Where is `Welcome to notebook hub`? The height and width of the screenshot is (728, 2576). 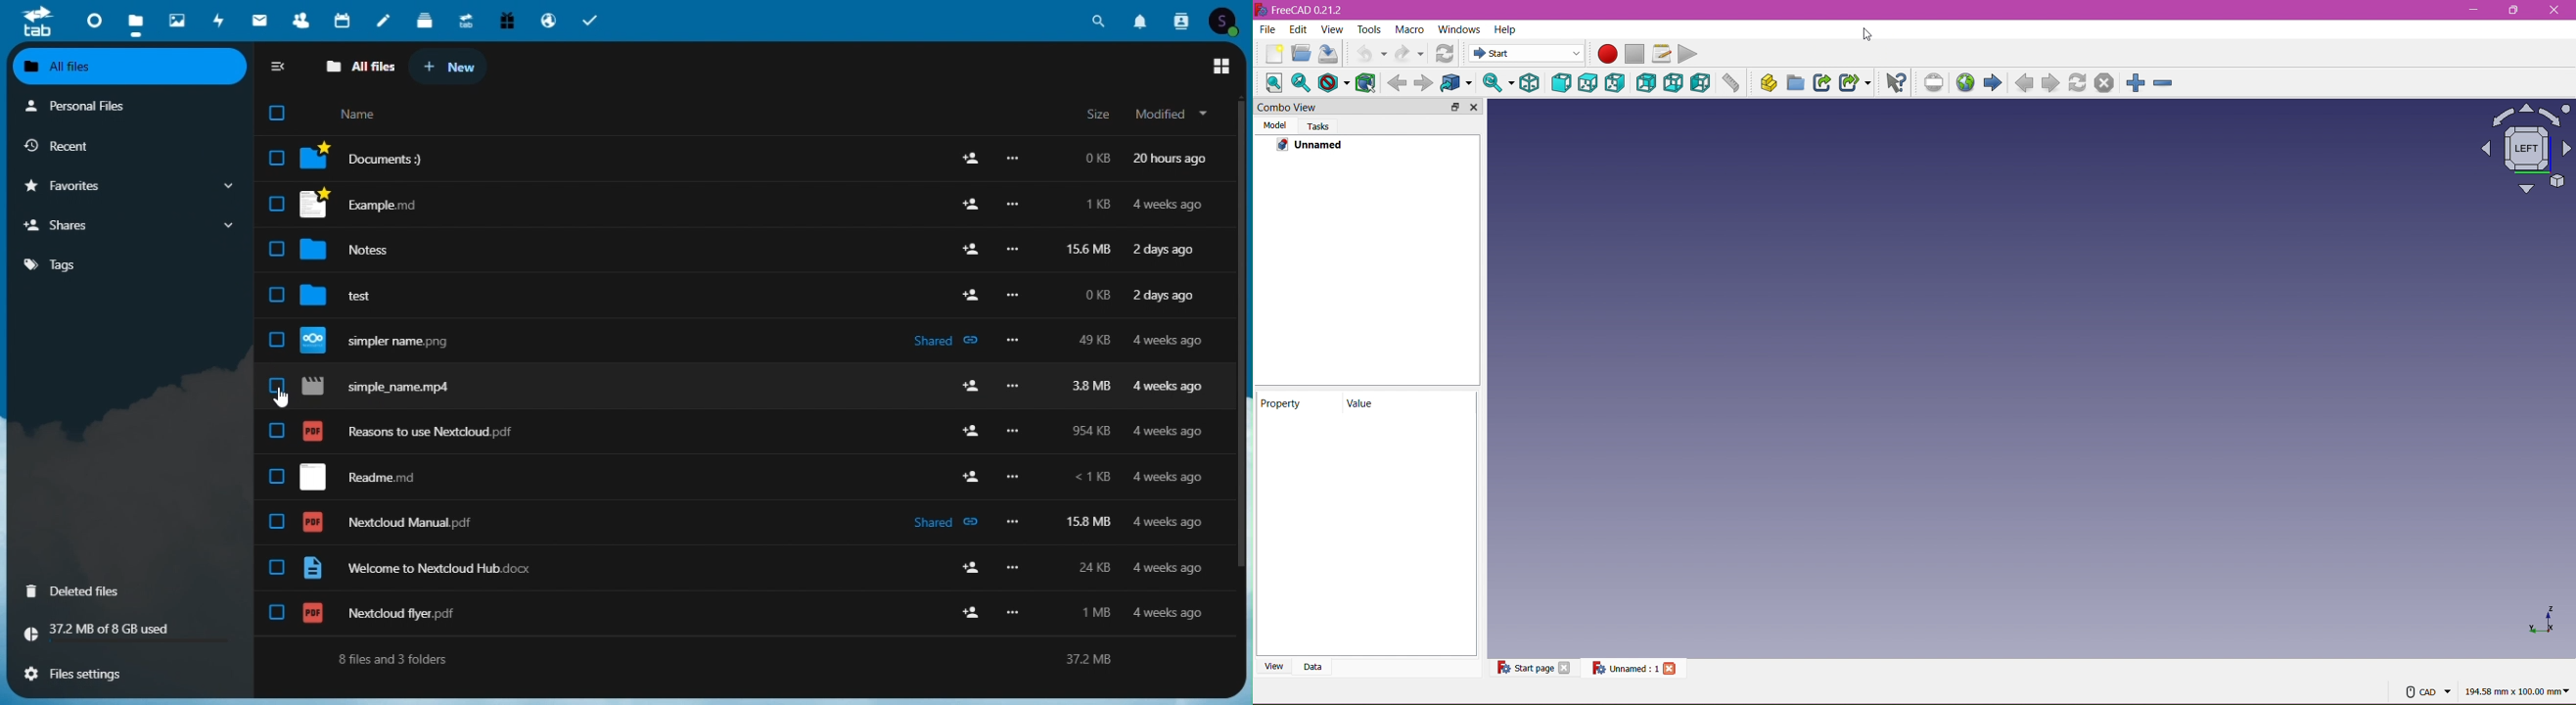 Welcome to notebook hub is located at coordinates (729, 569).